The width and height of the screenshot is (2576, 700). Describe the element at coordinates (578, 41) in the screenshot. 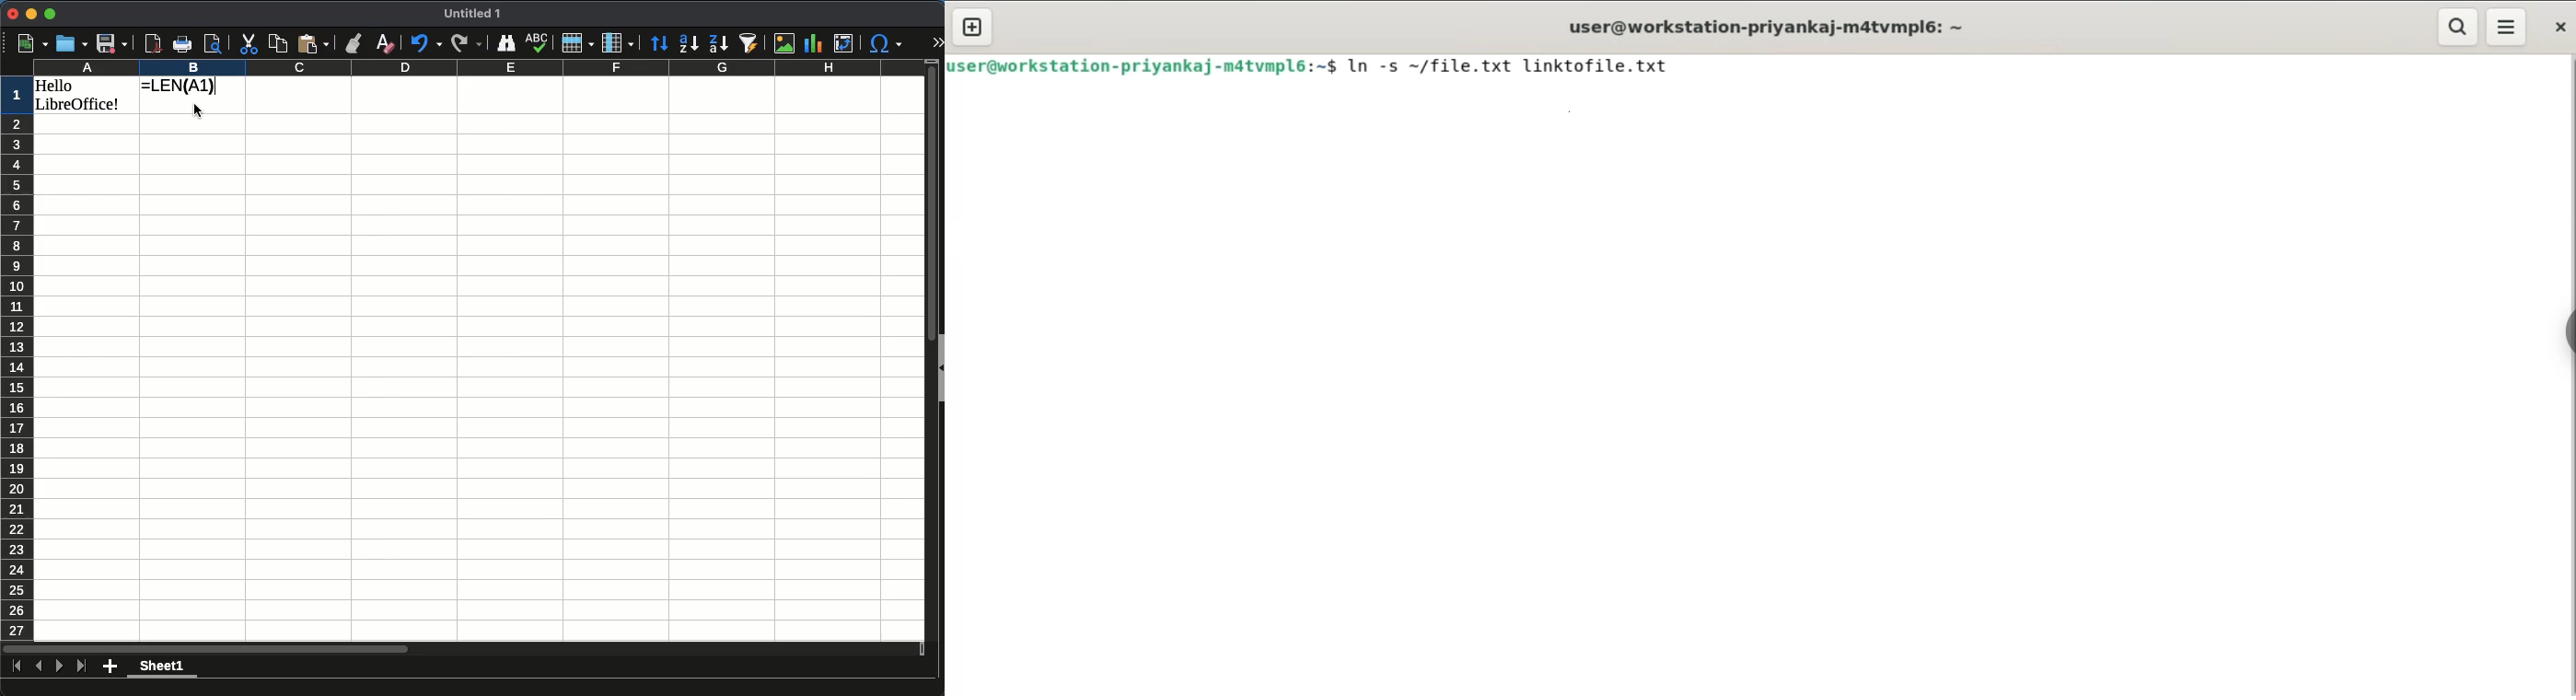

I see `rows` at that location.